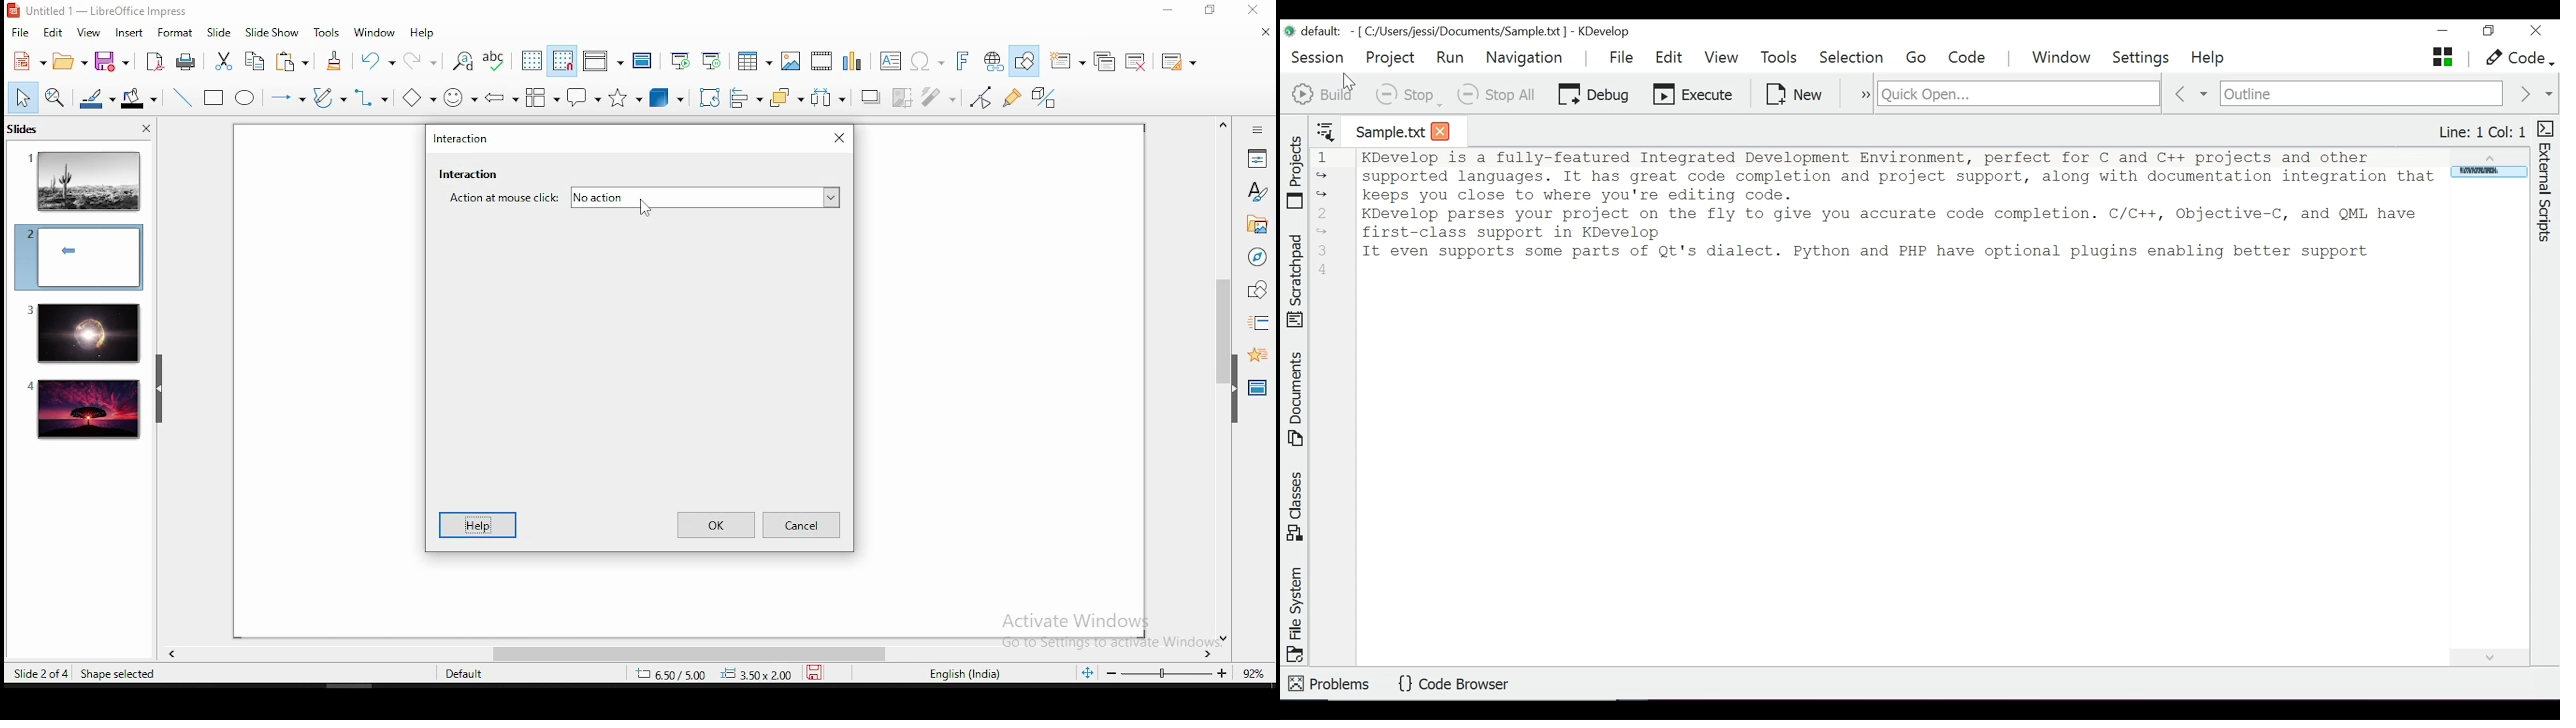 This screenshot has width=2576, height=728. What do you see at coordinates (1254, 672) in the screenshot?
I see `zoom level` at bounding box center [1254, 672].